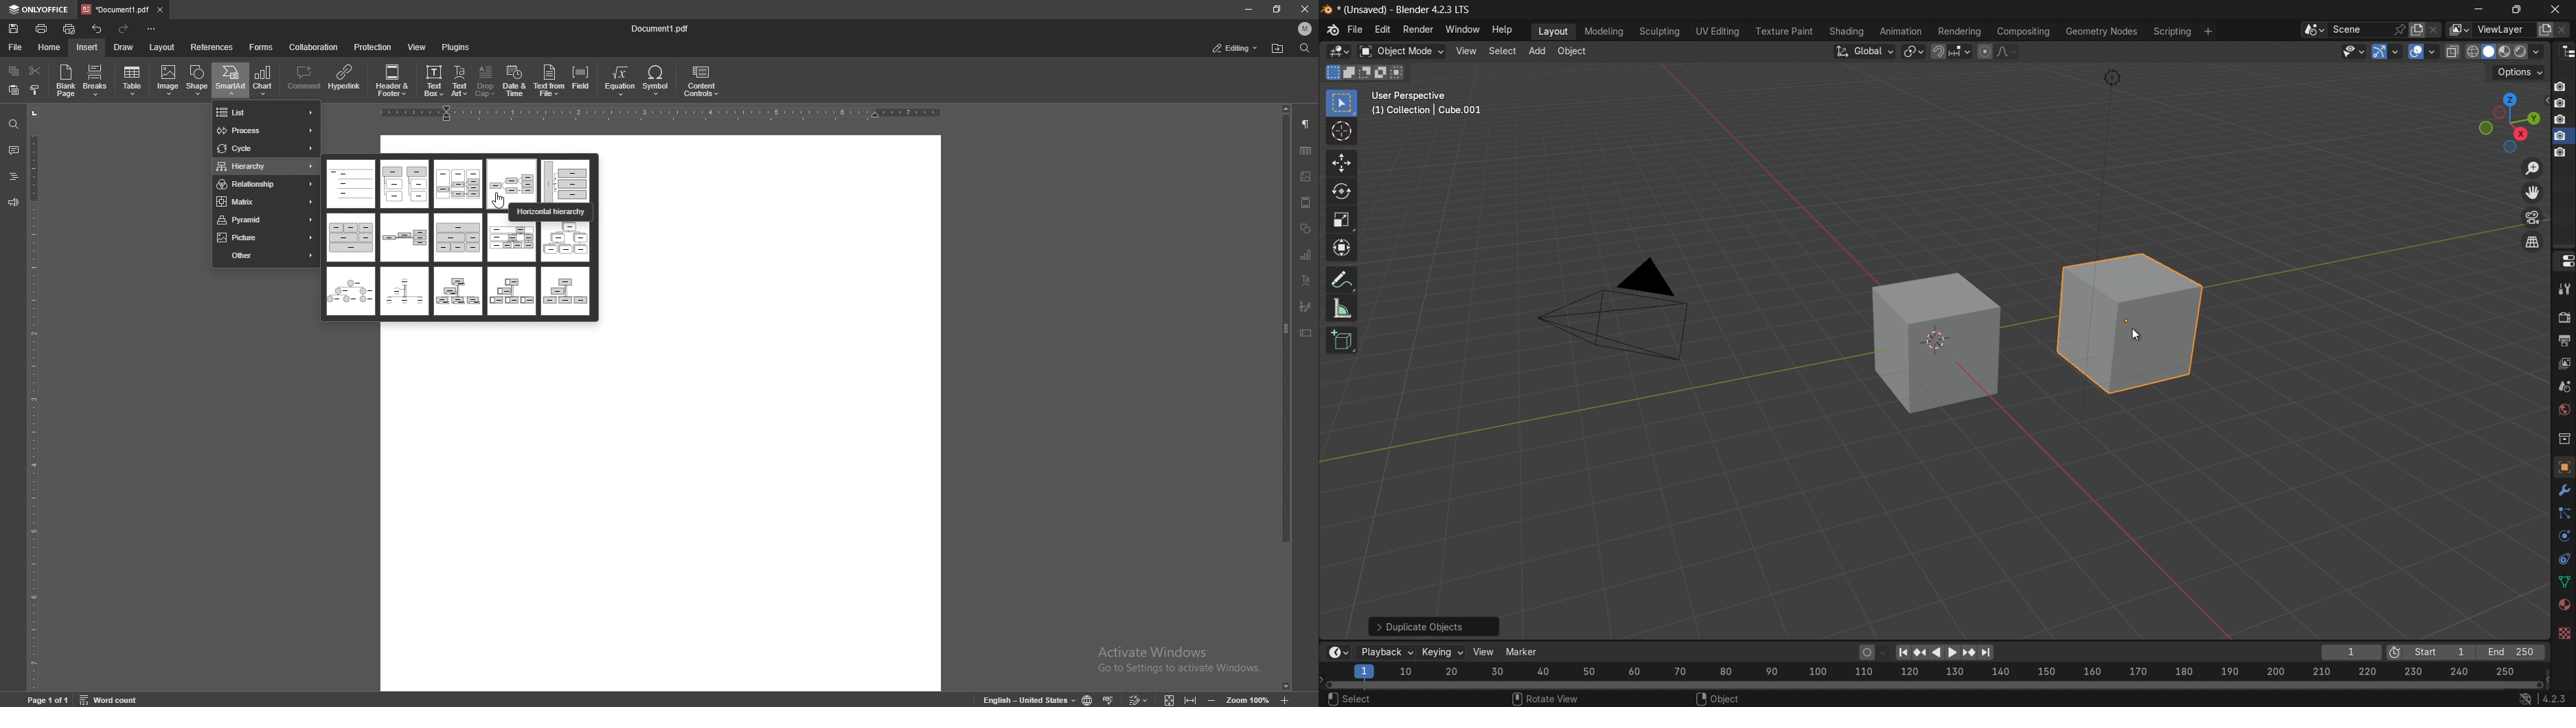  Describe the element at coordinates (1249, 698) in the screenshot. I see `zoom` at that location.